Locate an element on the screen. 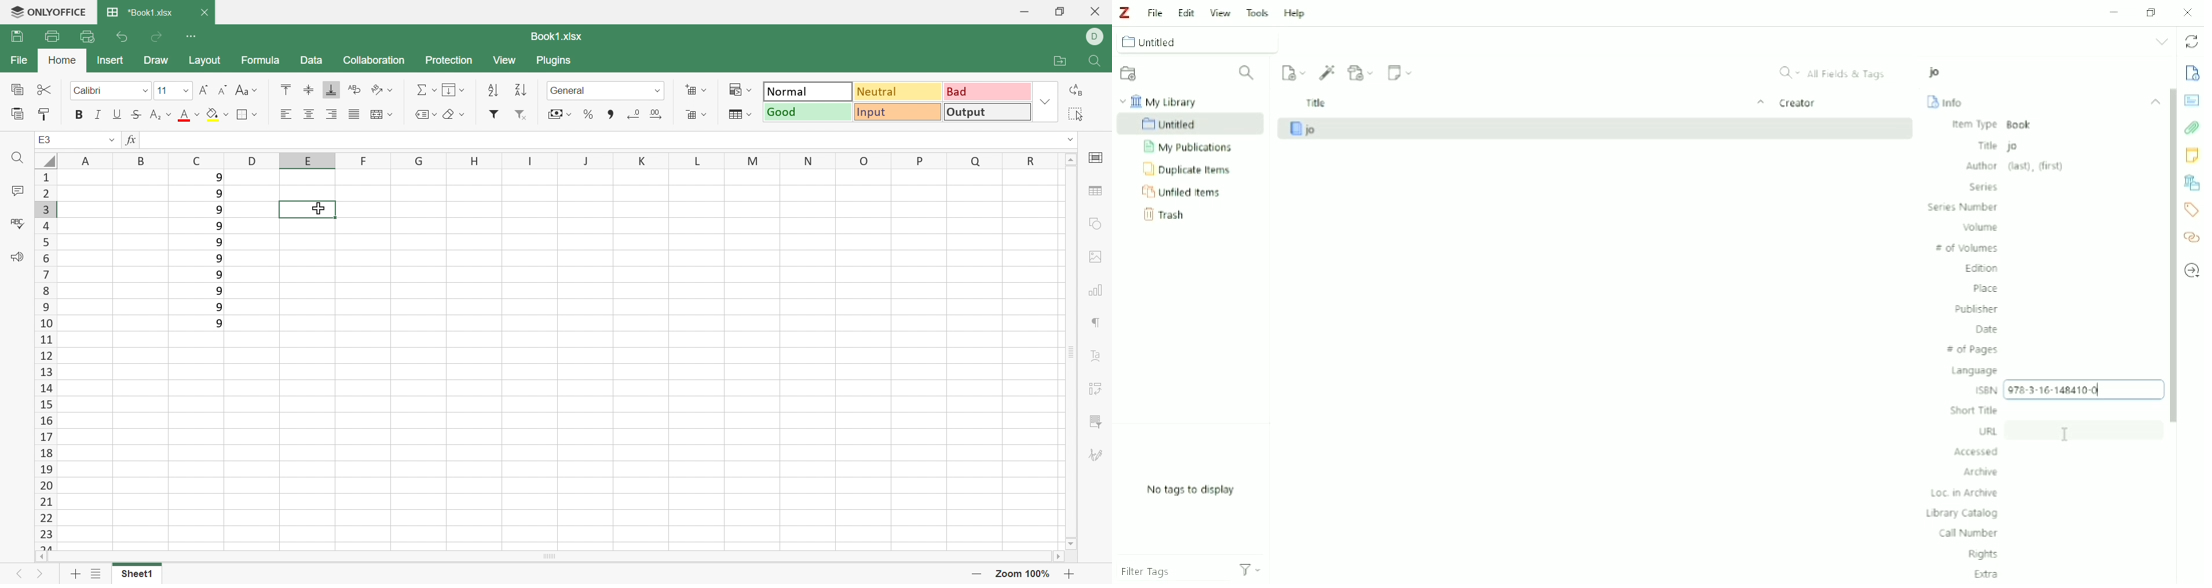  Sync is located at coordinates (2192, 41).